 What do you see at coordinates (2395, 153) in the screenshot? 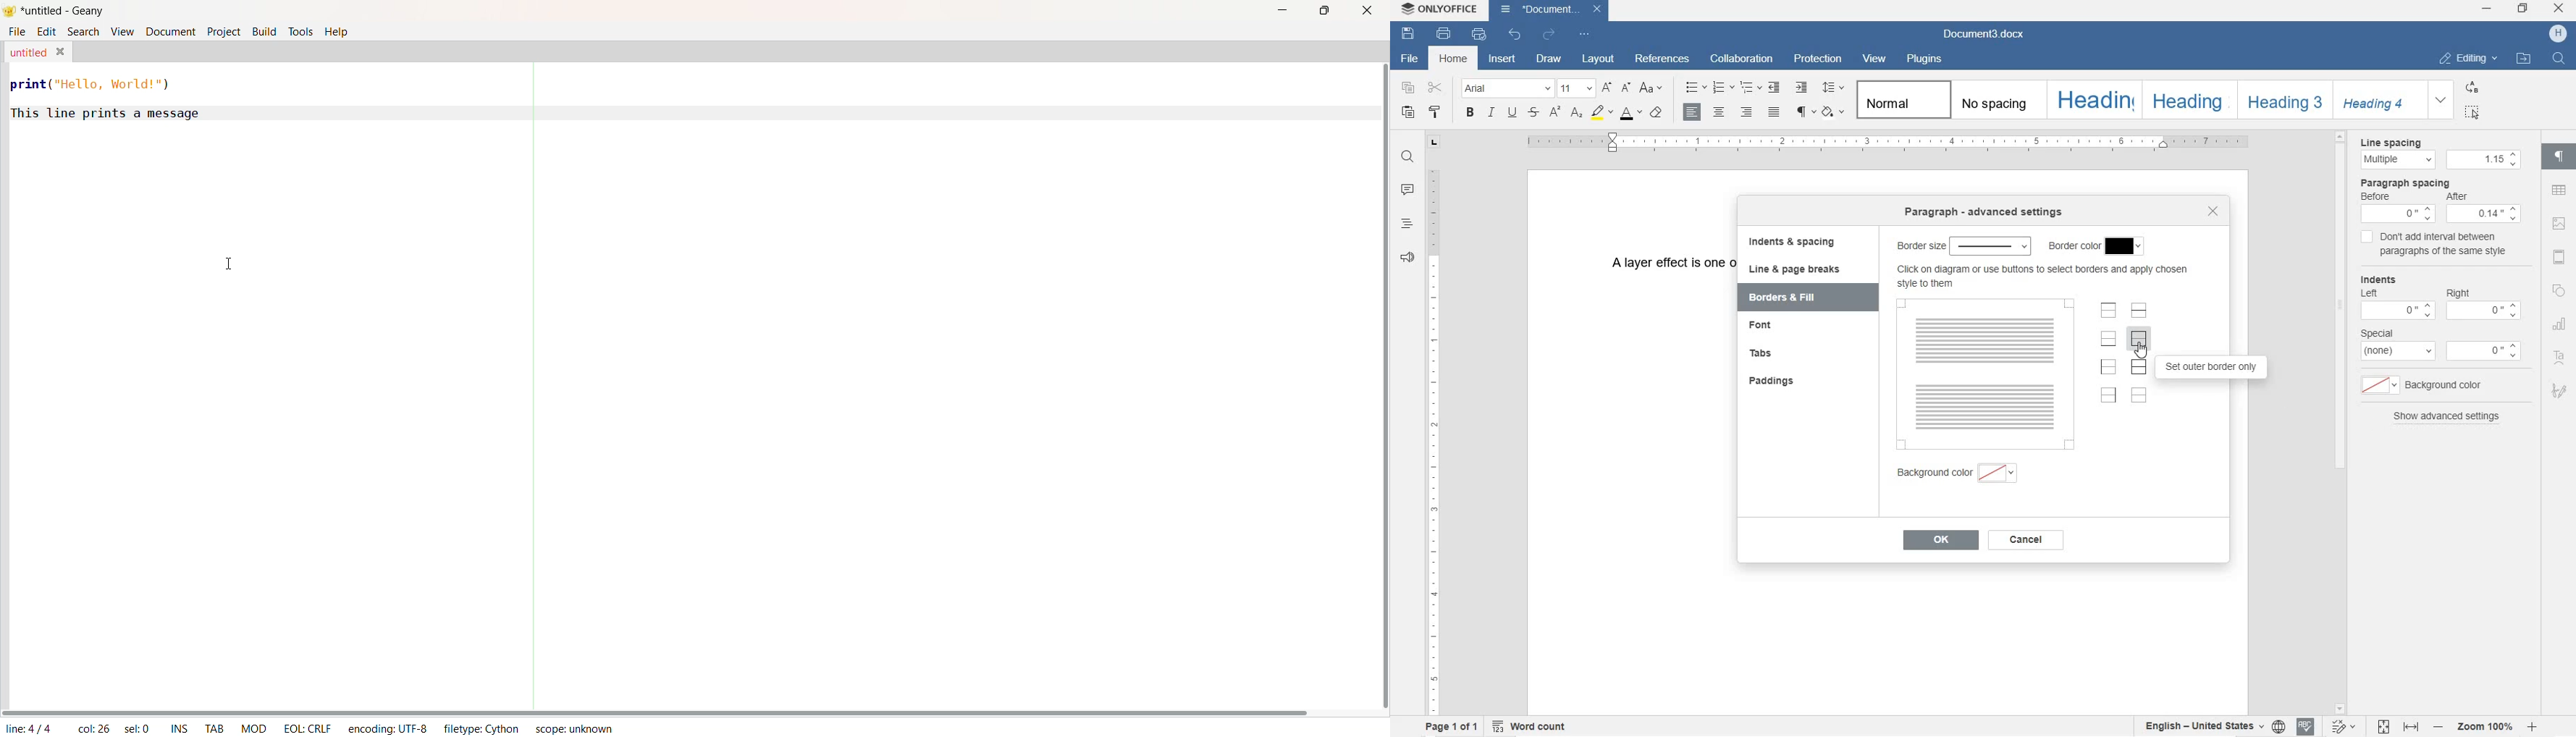
I see `line spacing` at bounding box center [2395, 153].